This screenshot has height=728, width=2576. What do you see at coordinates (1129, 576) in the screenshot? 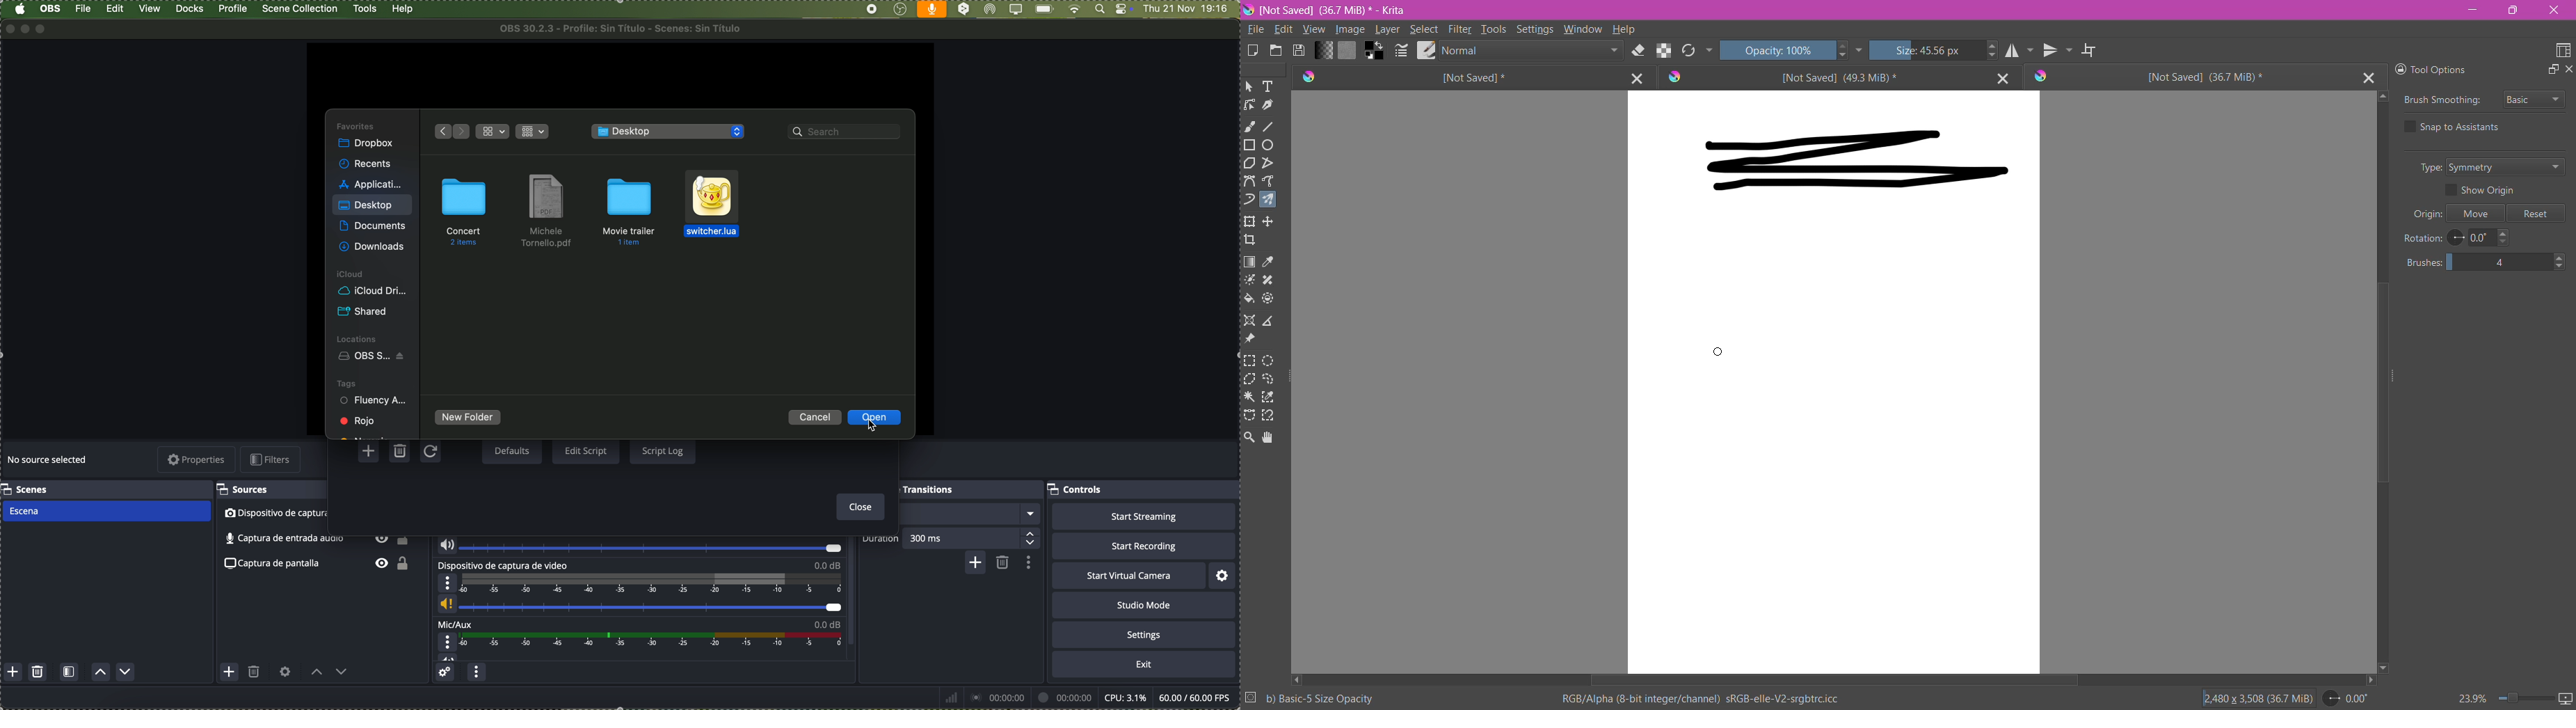
I see `start virtual camera` at bounding box center [1129, 576].